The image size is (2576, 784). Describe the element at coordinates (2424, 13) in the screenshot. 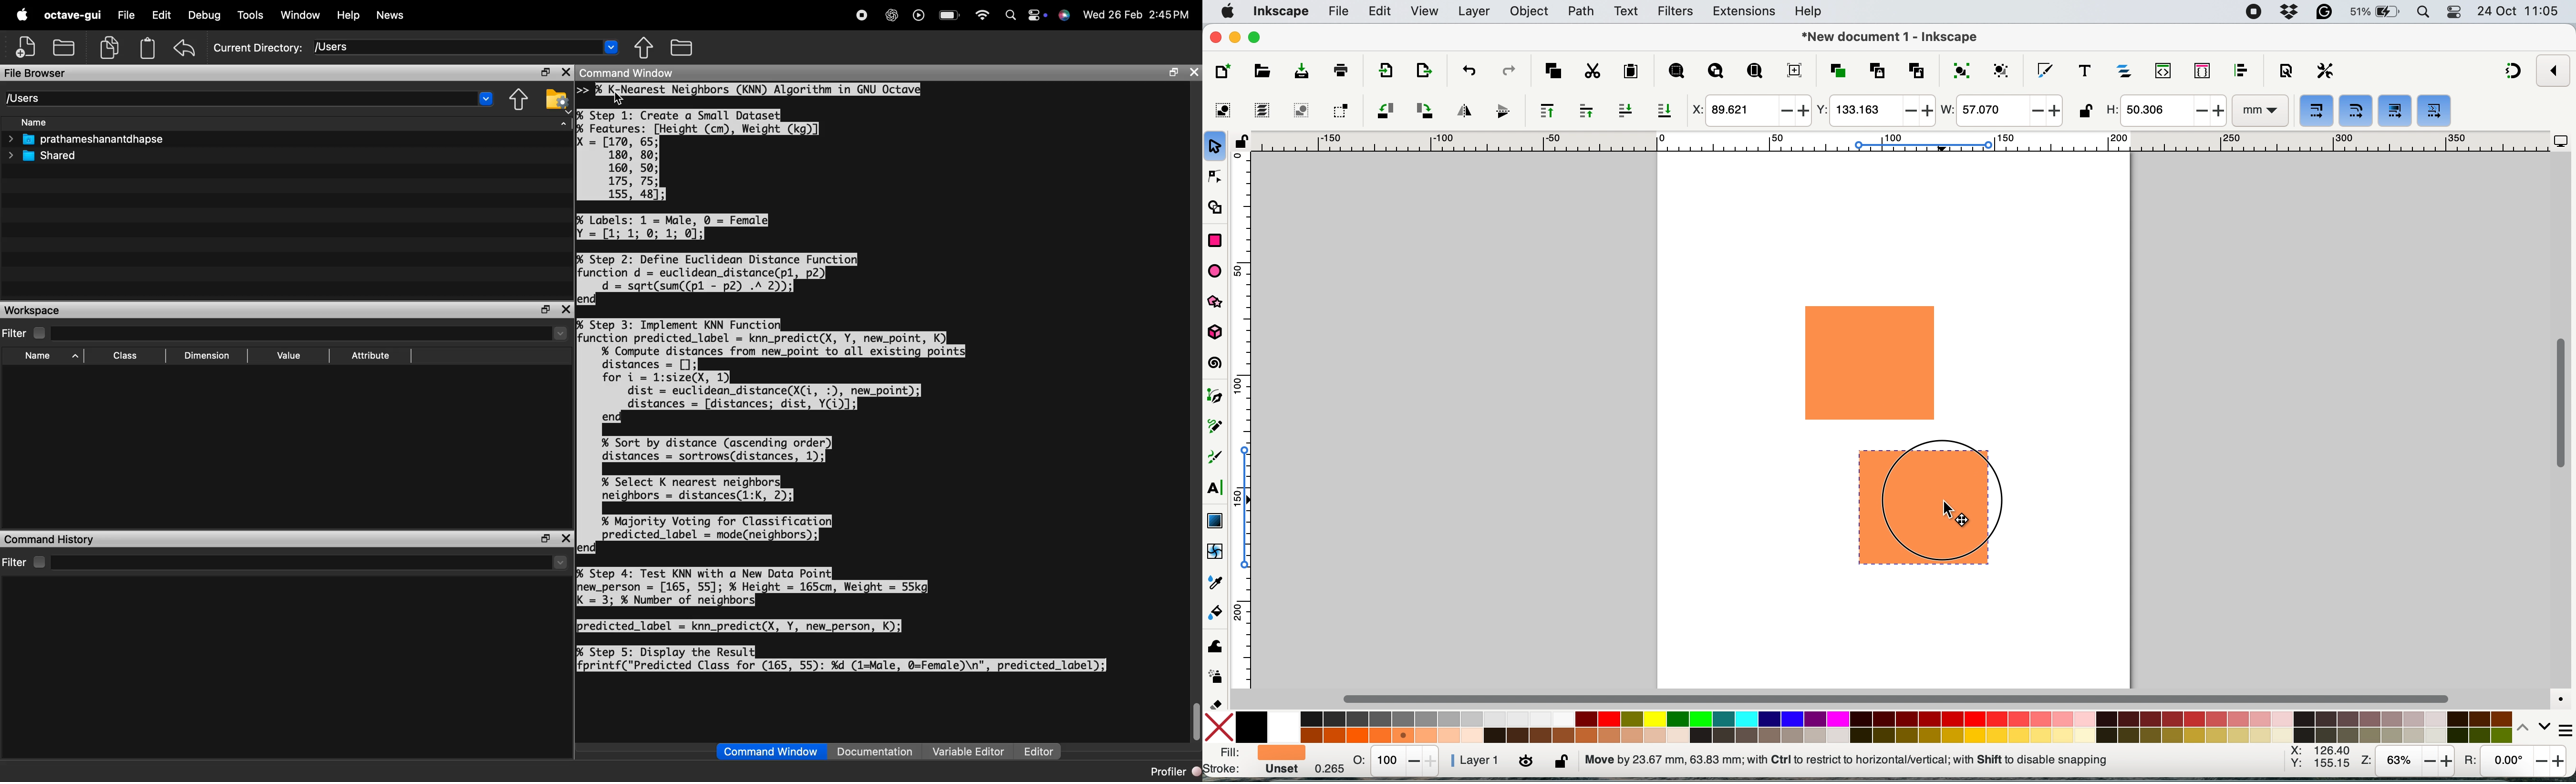

I see `spotlight search` at that location.